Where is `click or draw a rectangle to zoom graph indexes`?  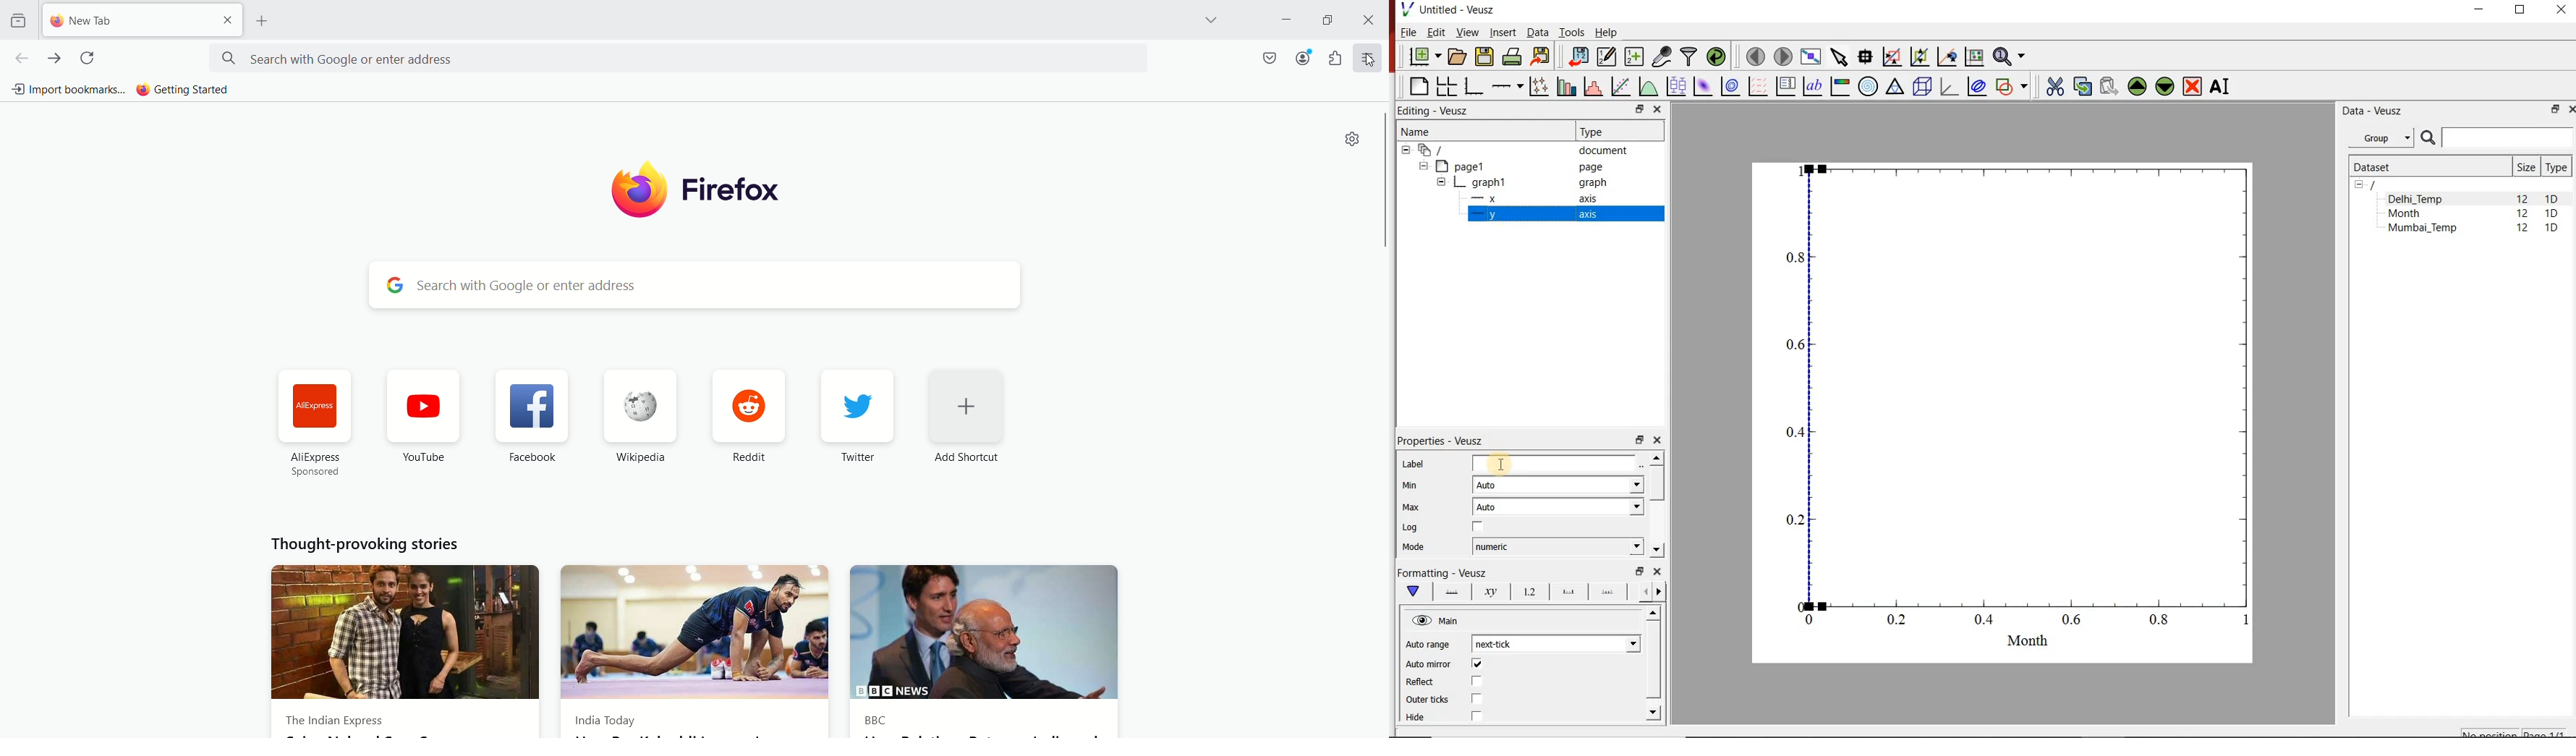 click or draw a rectangle to zoom graph indexes is located at coordinates (1892, 57).